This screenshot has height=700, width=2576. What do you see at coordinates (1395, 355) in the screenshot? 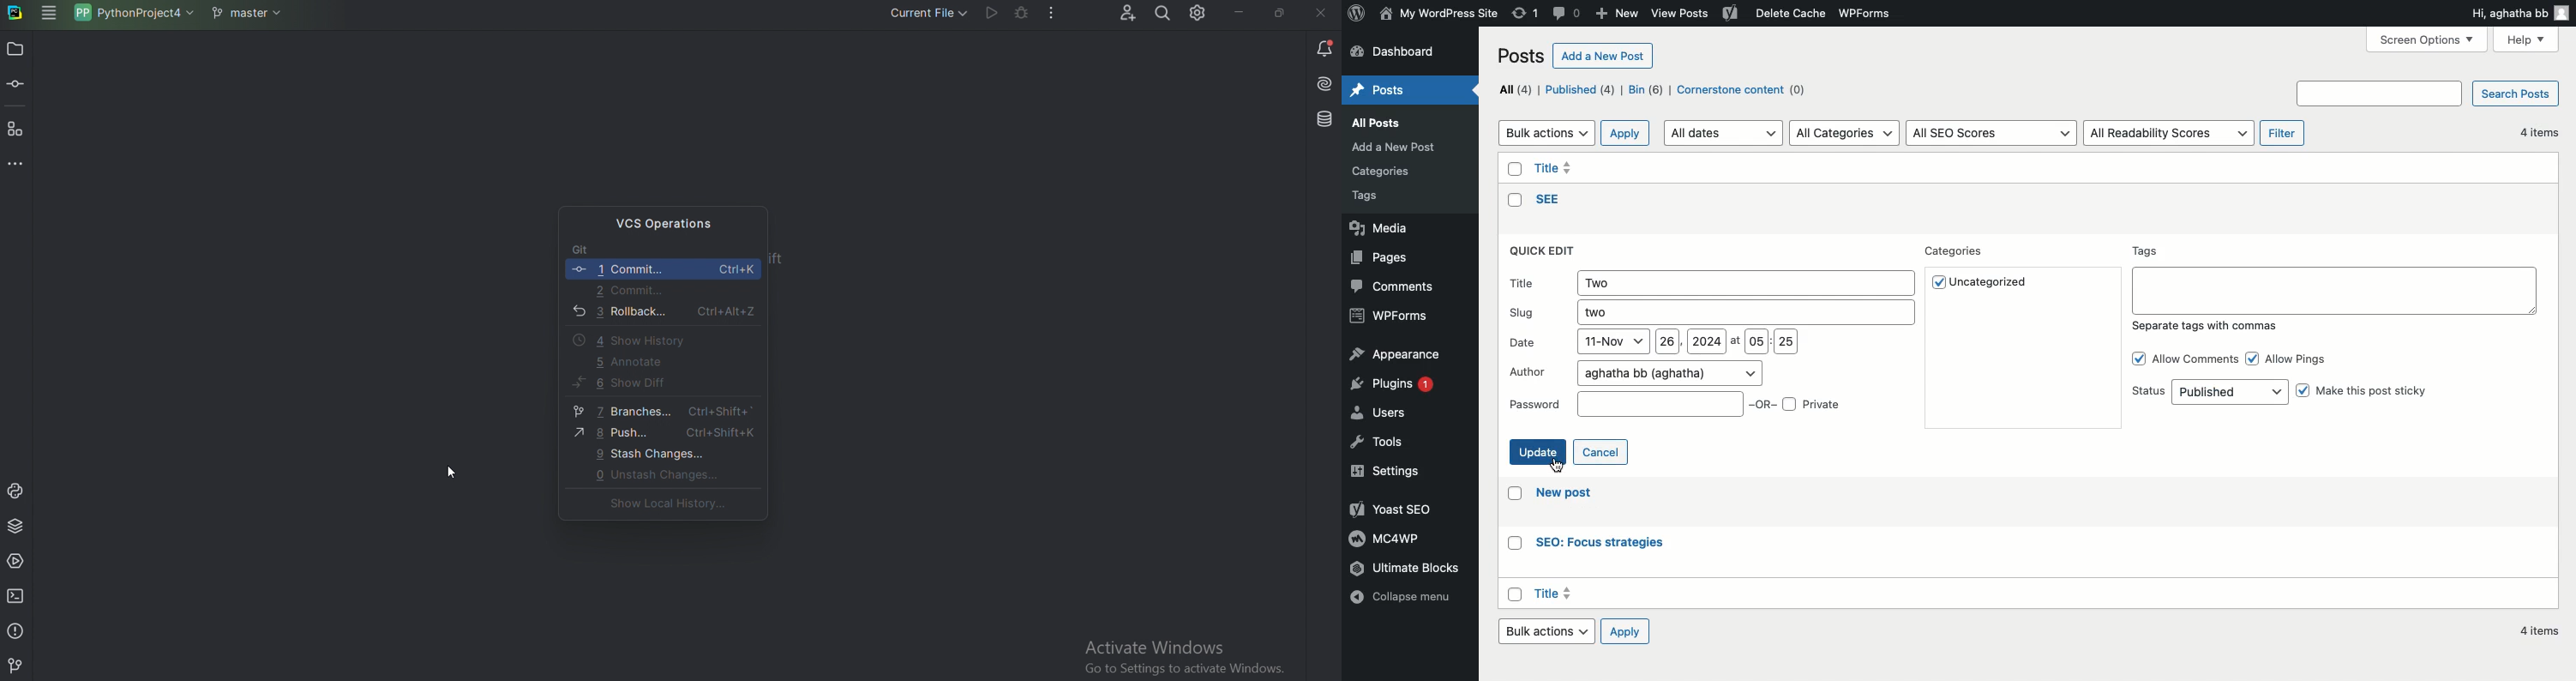
I see `Appearance` at bounding box center [1395, 355].